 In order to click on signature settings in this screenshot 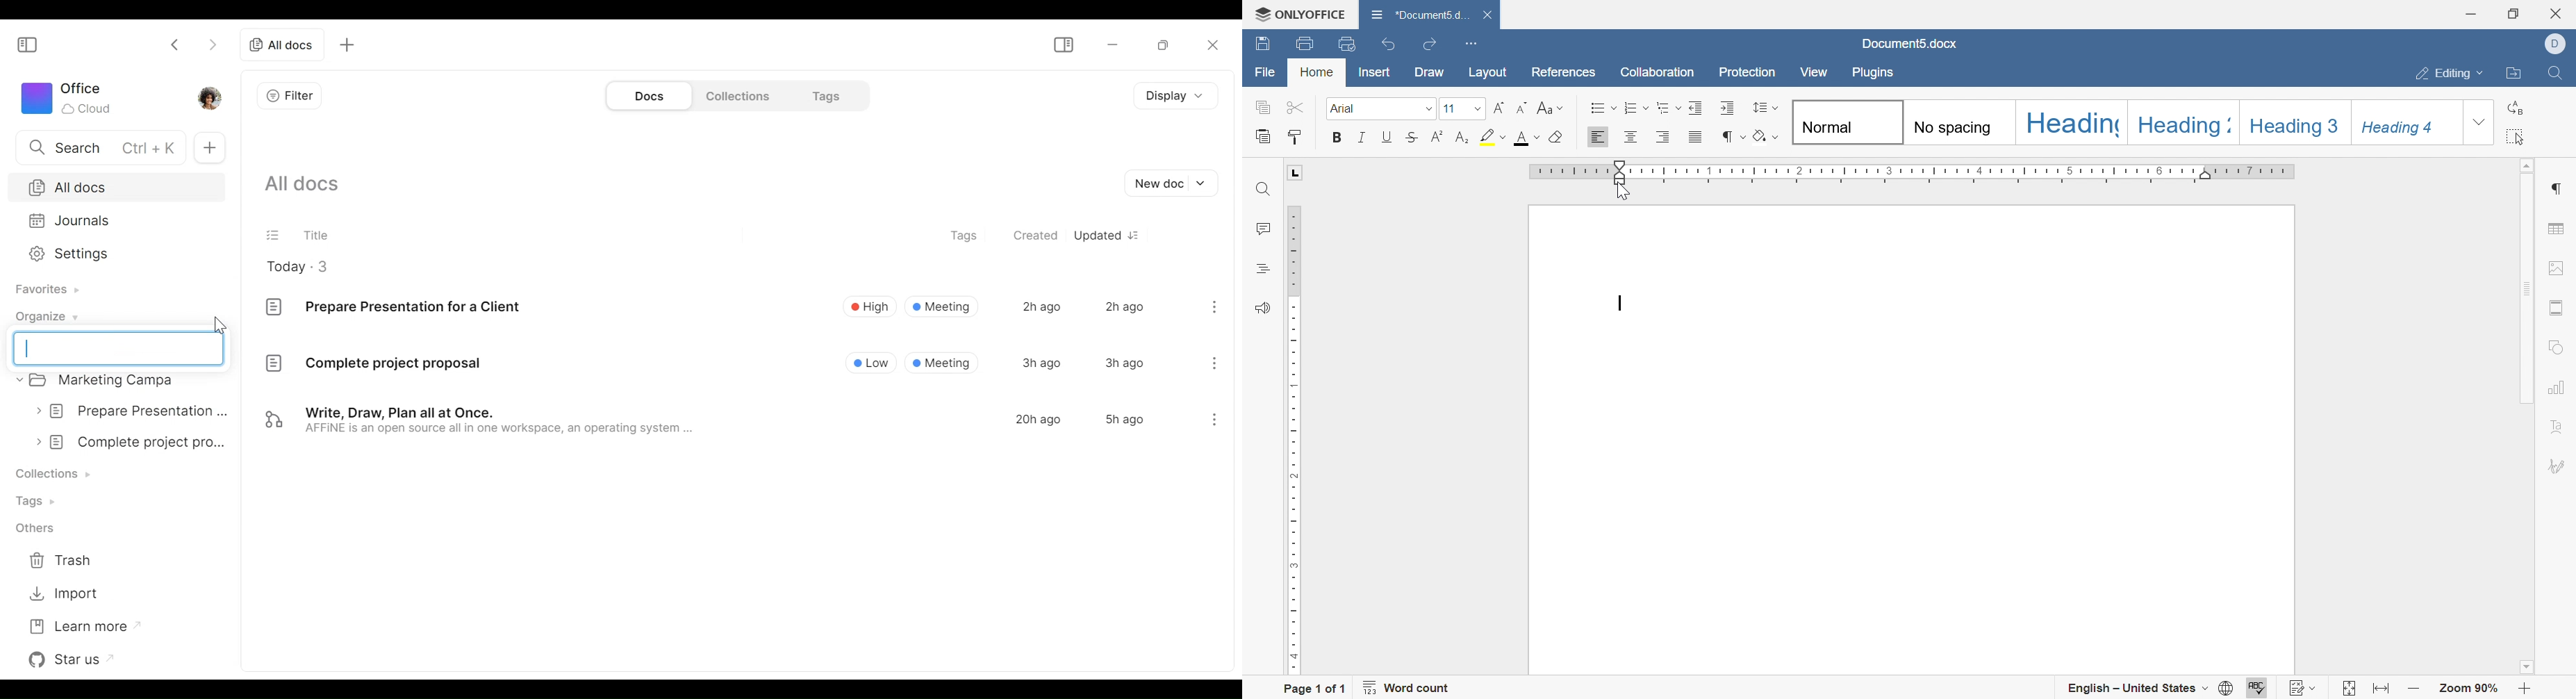, I will do `click(2559, 466)`.